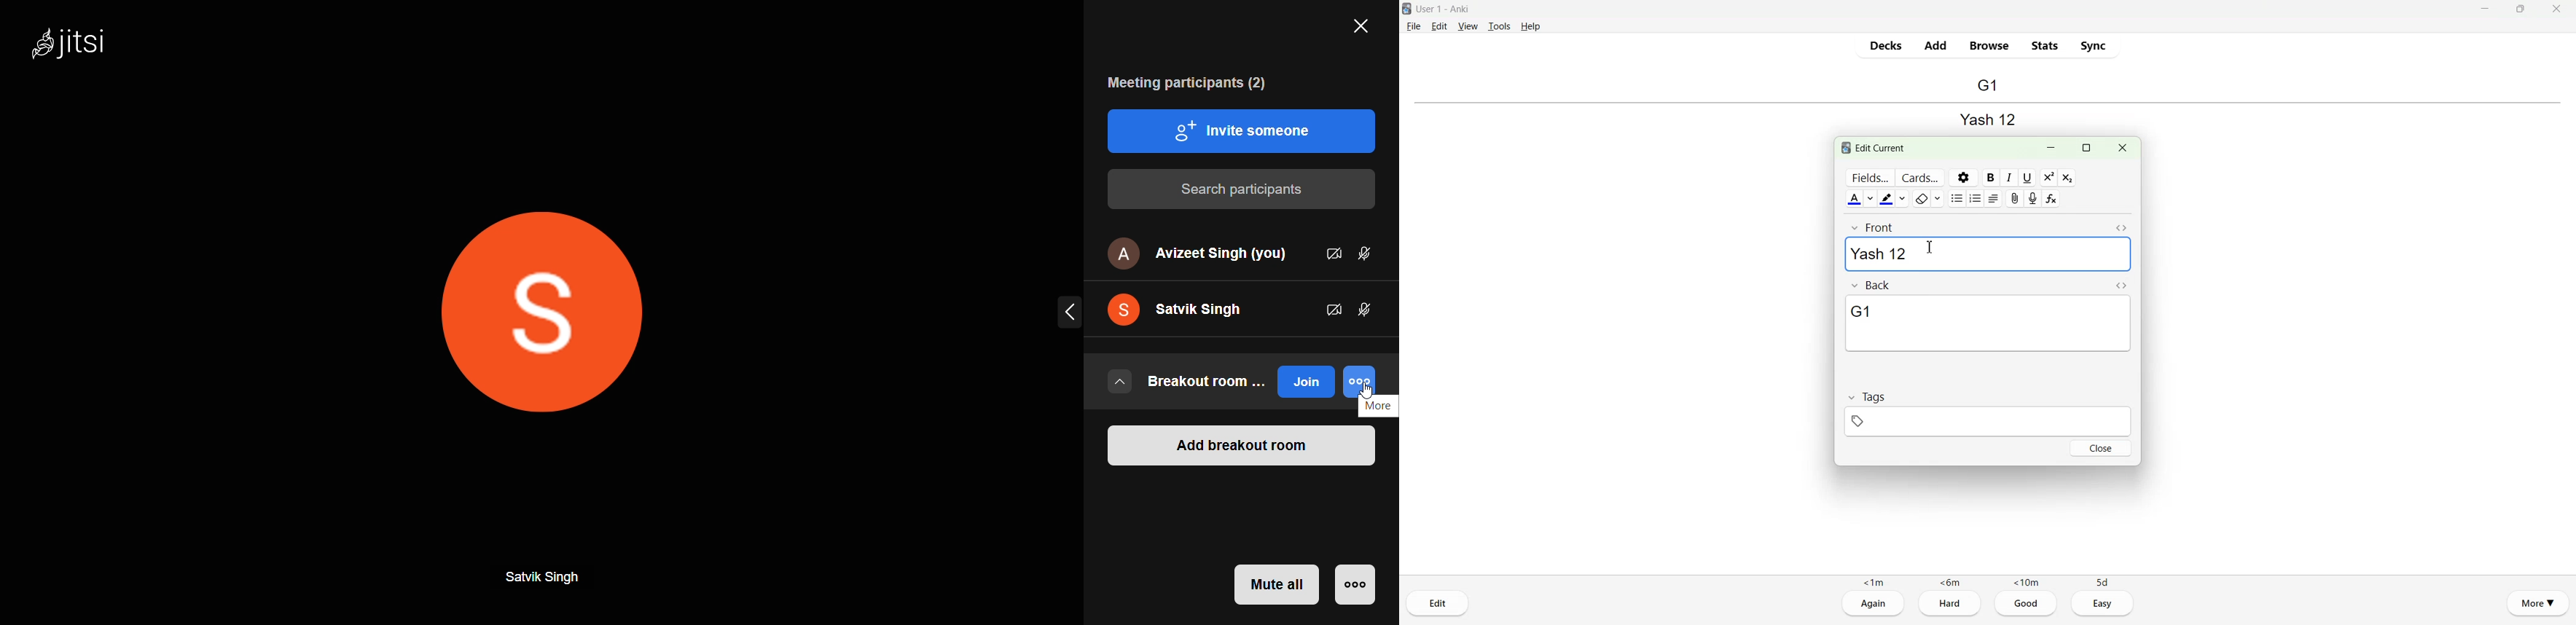  What do you see at coordinates (1887, 199) in the screenshot?
I see `Text highlight color` at bounding box center [1887, 199].